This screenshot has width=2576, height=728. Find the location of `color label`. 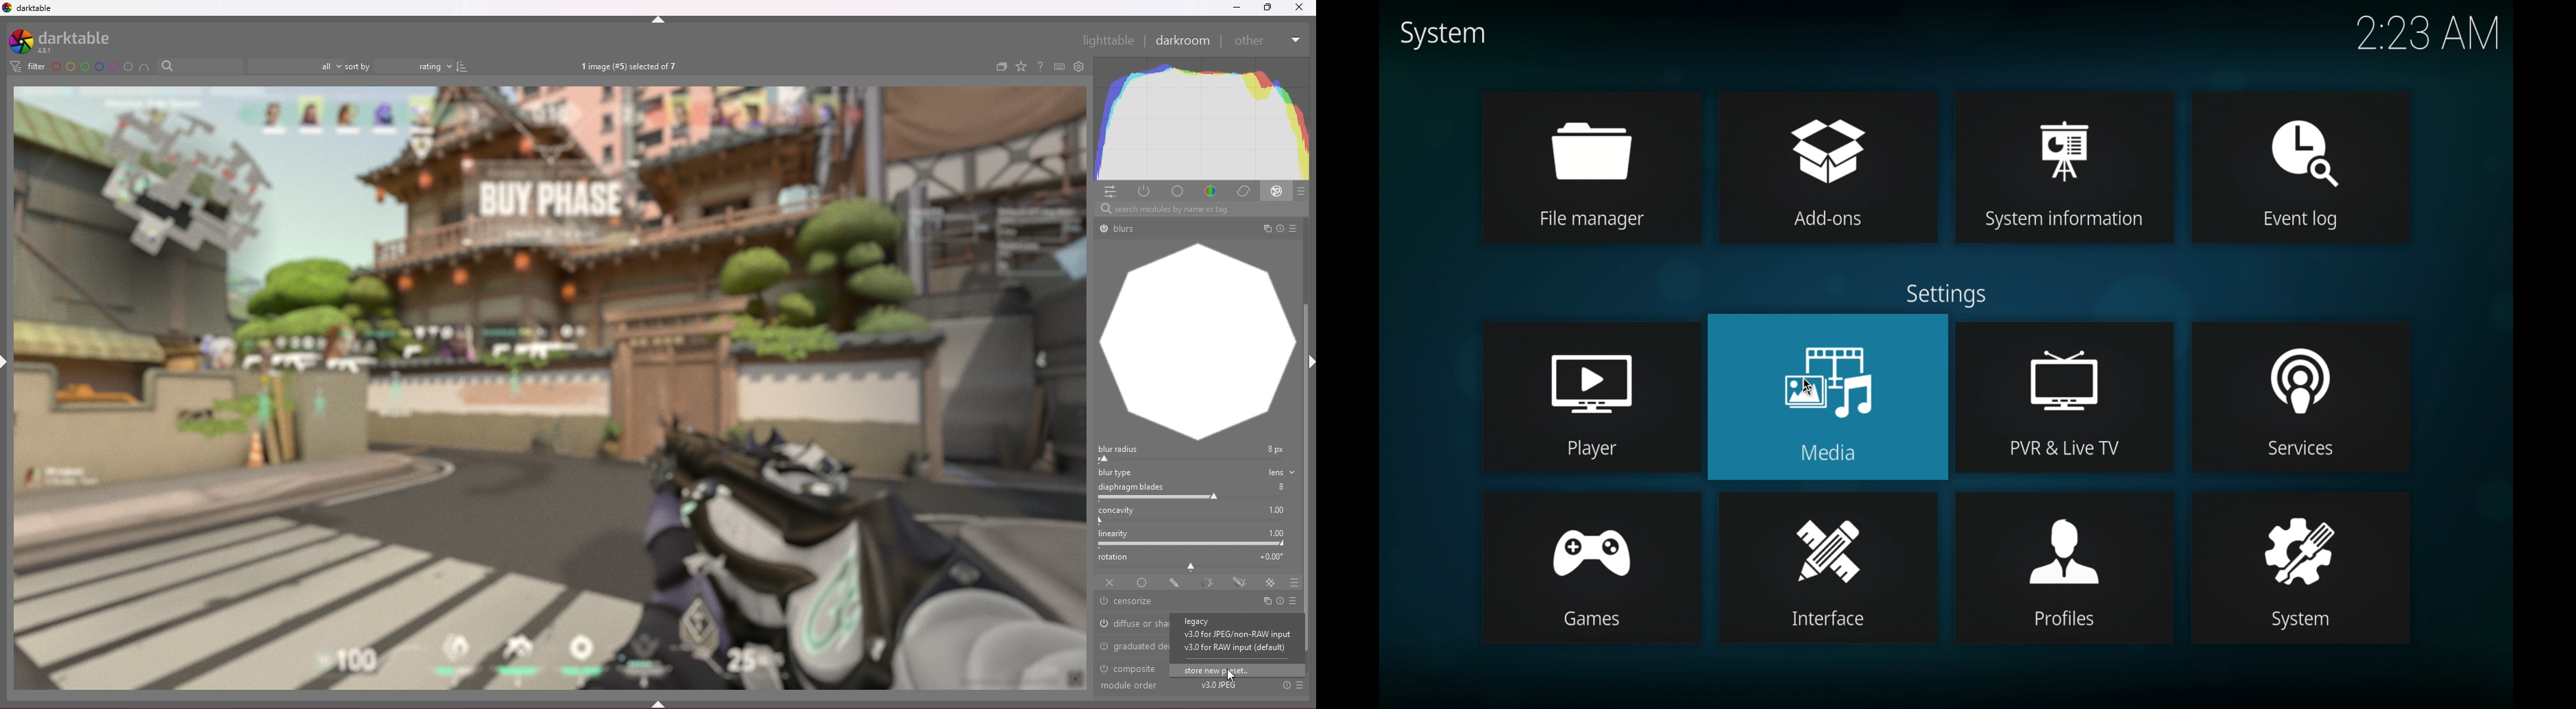

color label is located at coordinates (92, 66).